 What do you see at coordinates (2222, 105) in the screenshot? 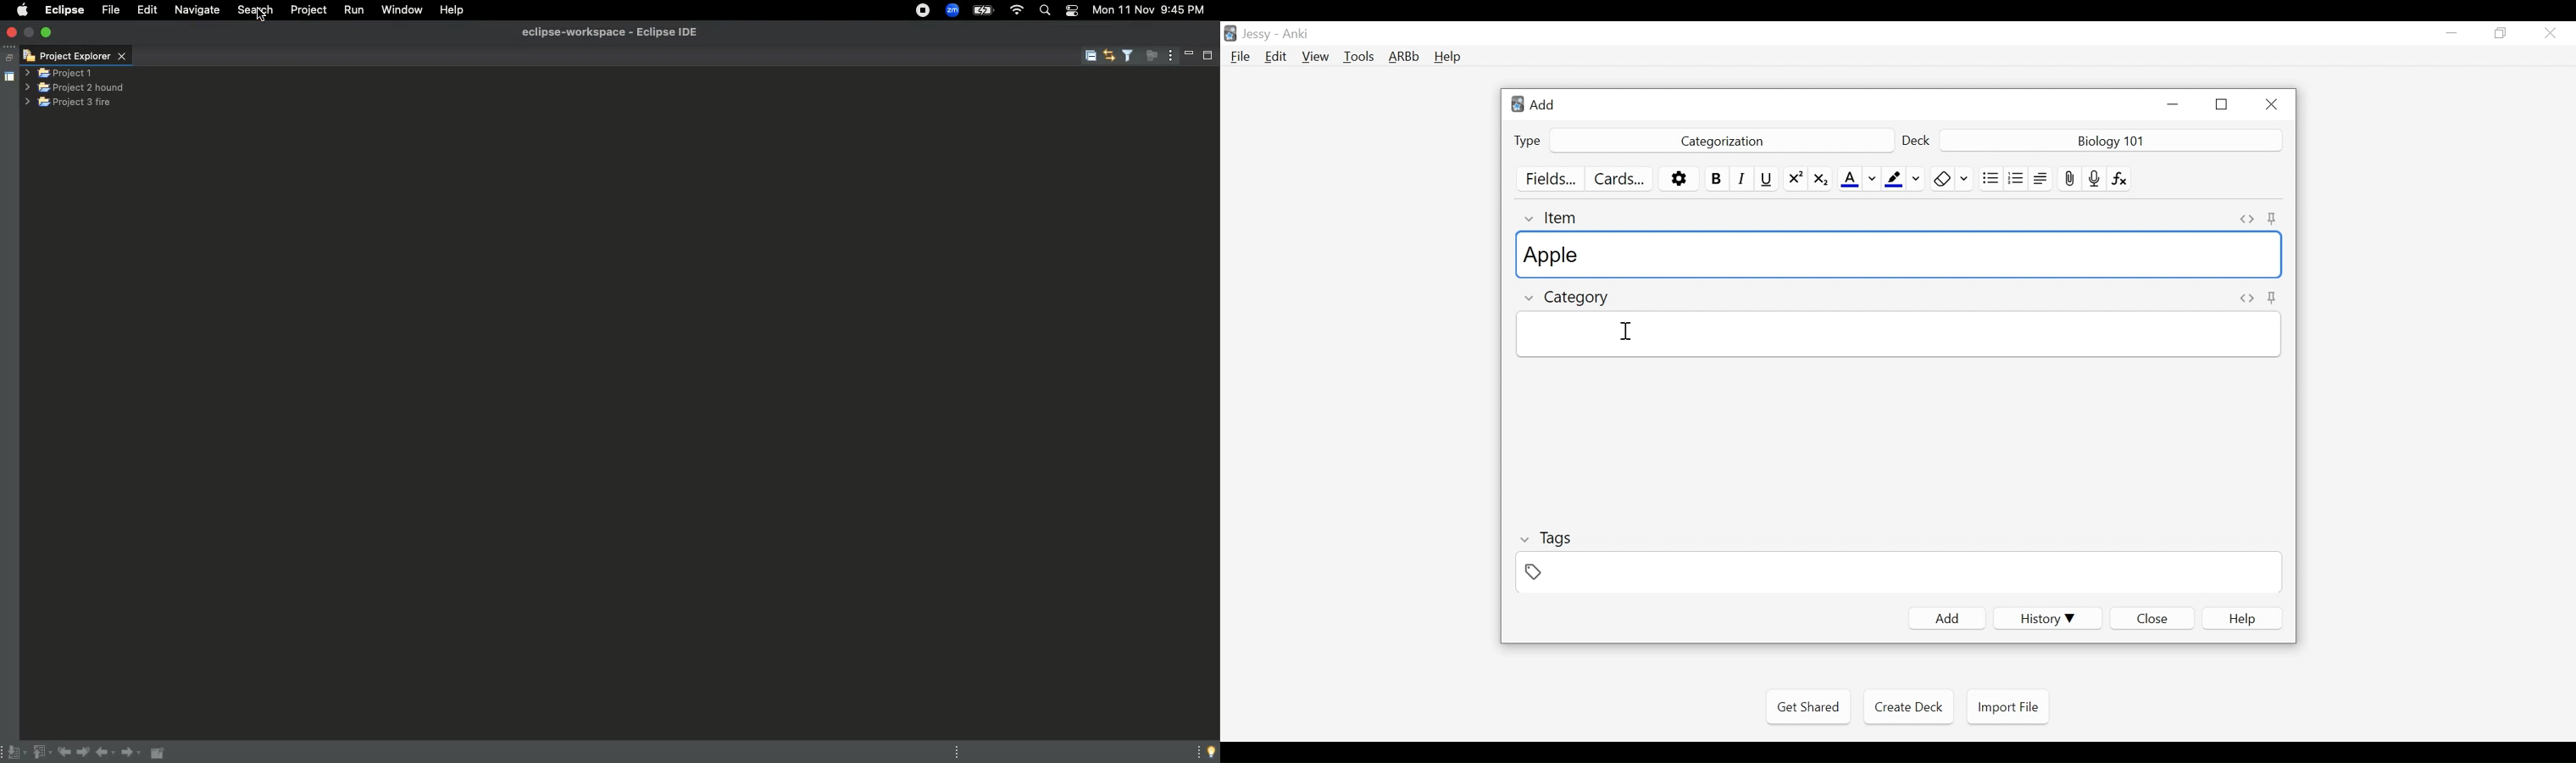
I see `Restore` at bounding box center [2222, 105].